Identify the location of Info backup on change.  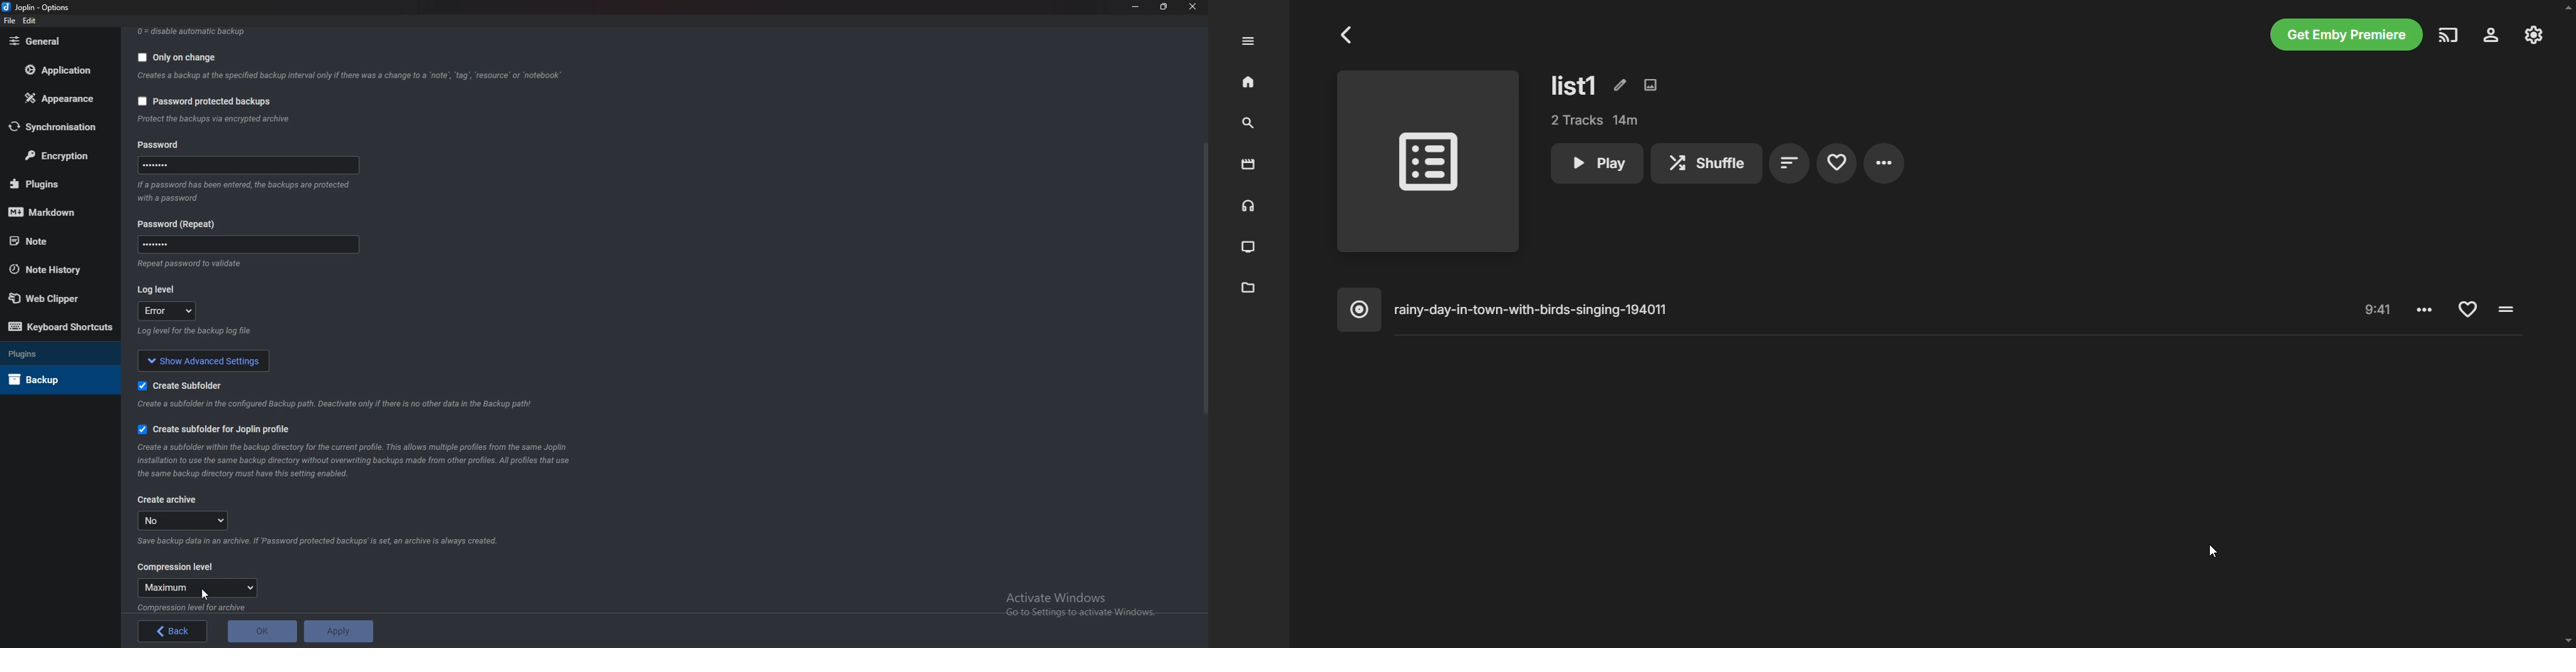
(351, 76).